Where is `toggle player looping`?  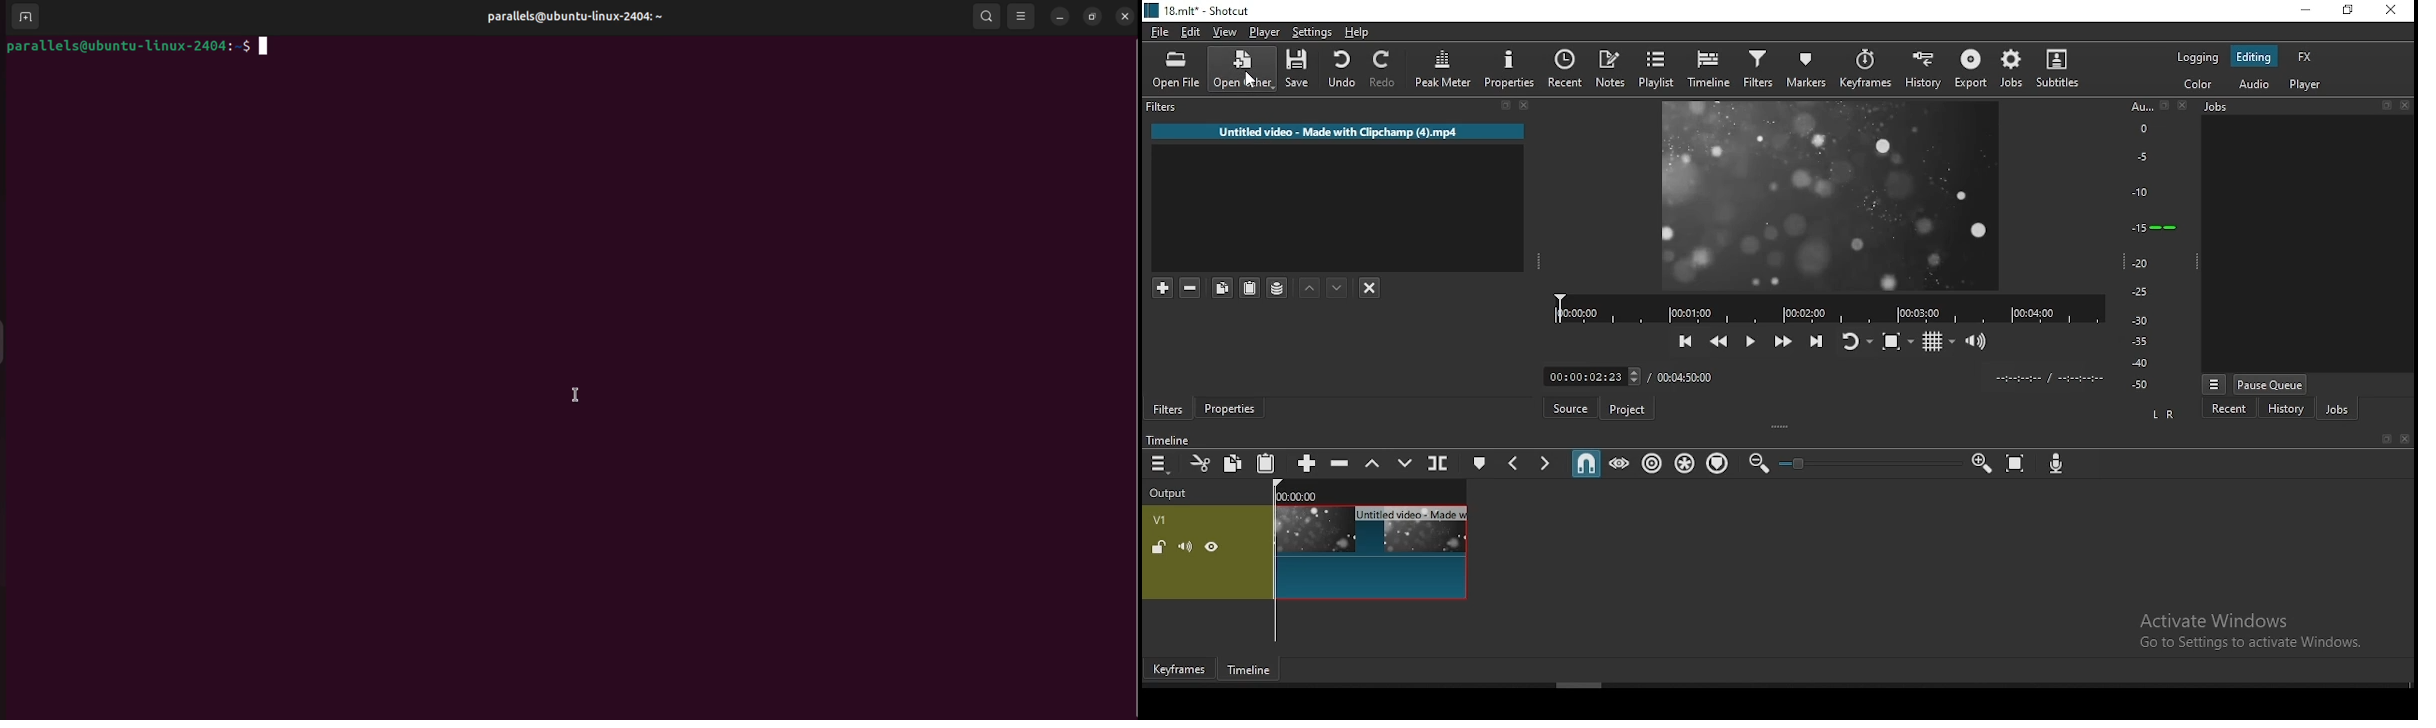
toggle player looping is located at coordinates (1852, 340).